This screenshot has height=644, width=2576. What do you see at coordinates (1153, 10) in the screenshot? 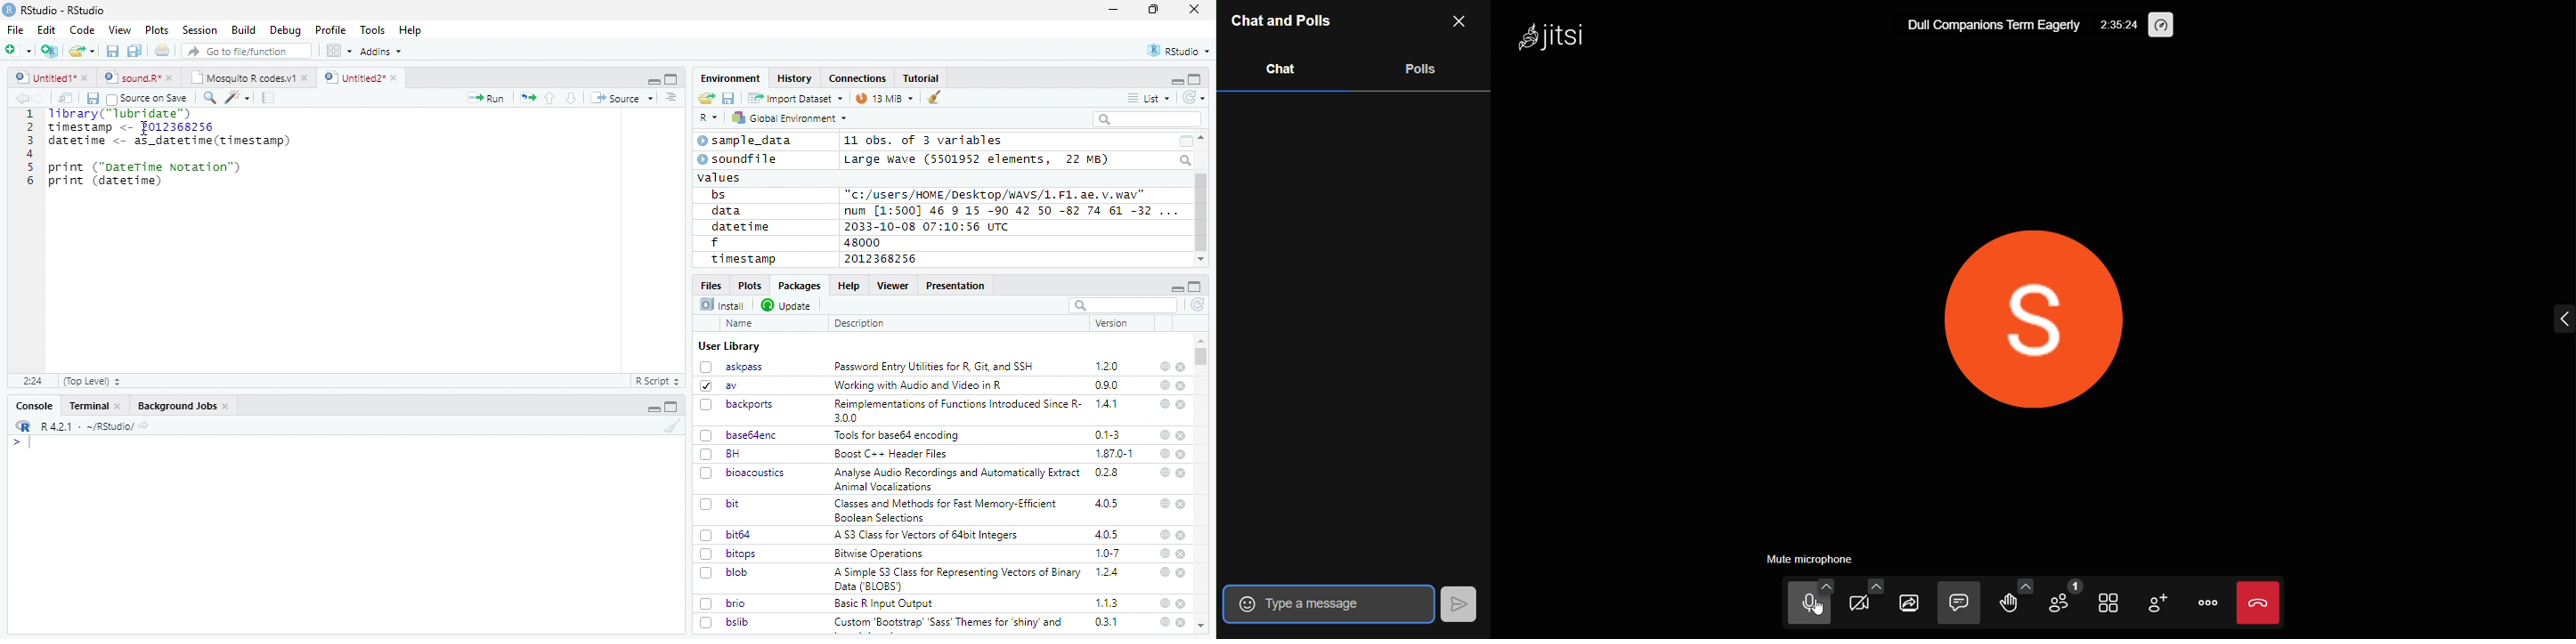
I see `maximize` at bounding box center [1153, 10].